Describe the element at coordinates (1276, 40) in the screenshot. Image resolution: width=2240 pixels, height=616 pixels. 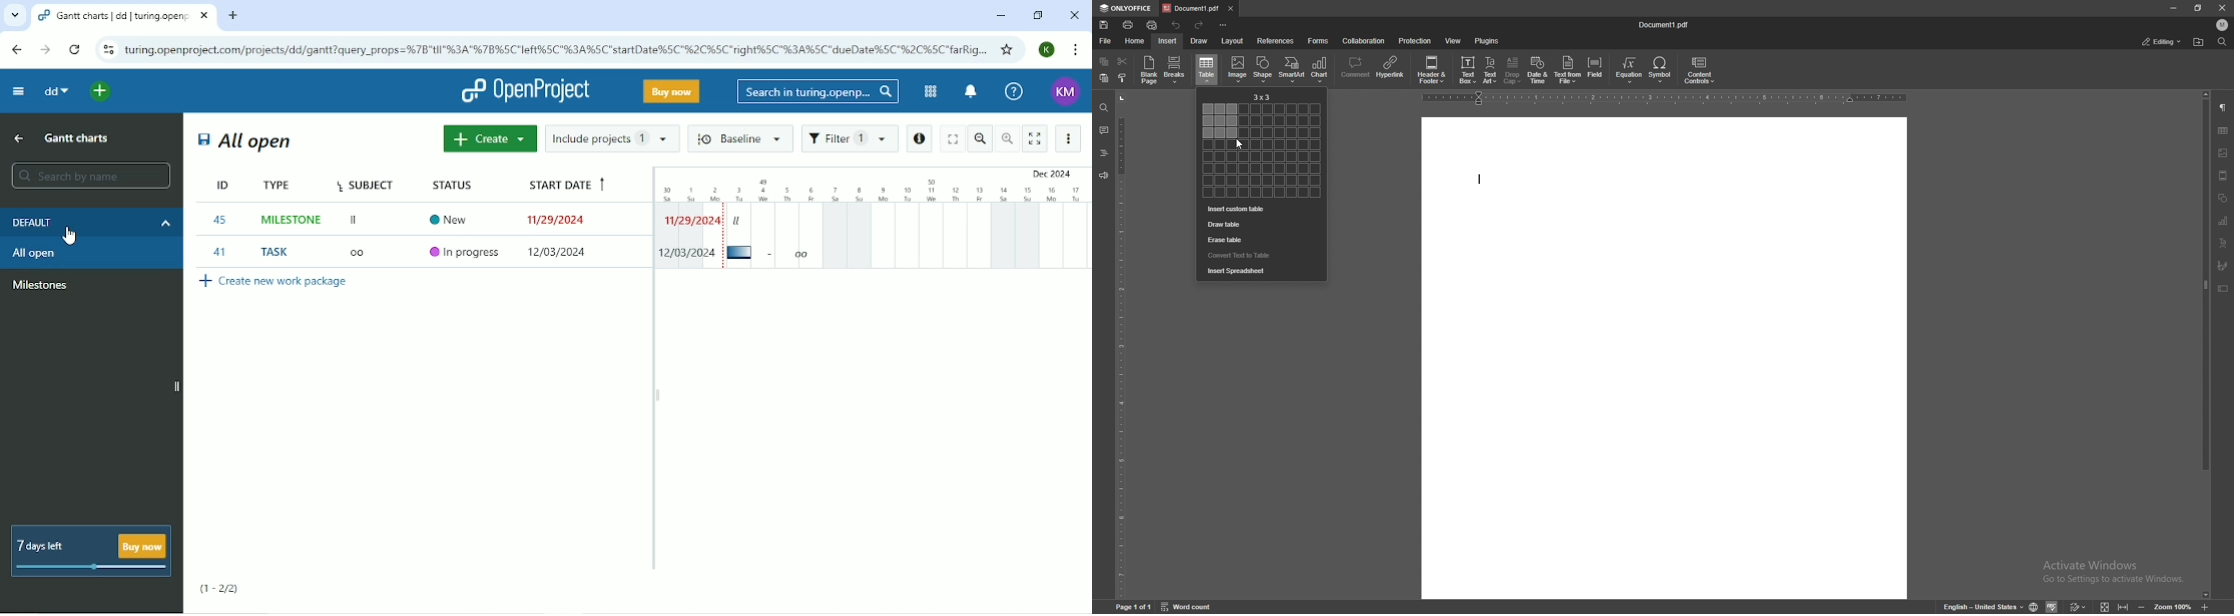
I see `references` at that location.